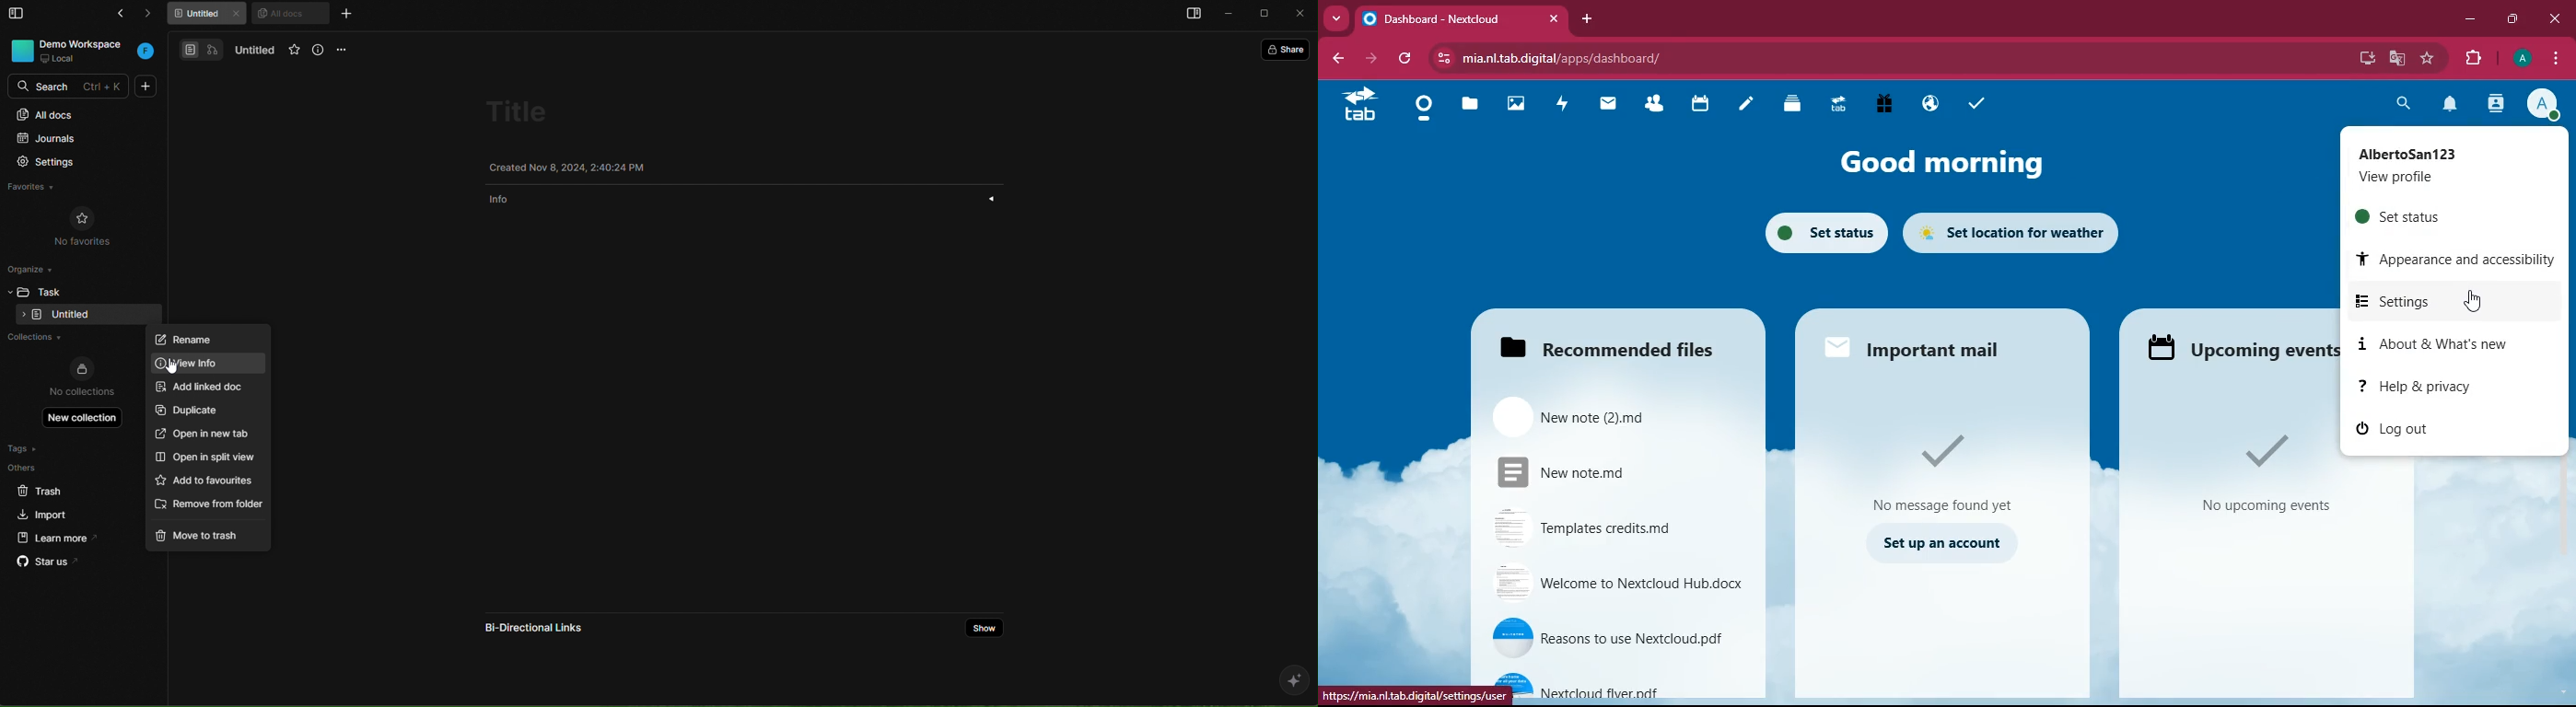  I want to click on google translate, so click(2395, 59).